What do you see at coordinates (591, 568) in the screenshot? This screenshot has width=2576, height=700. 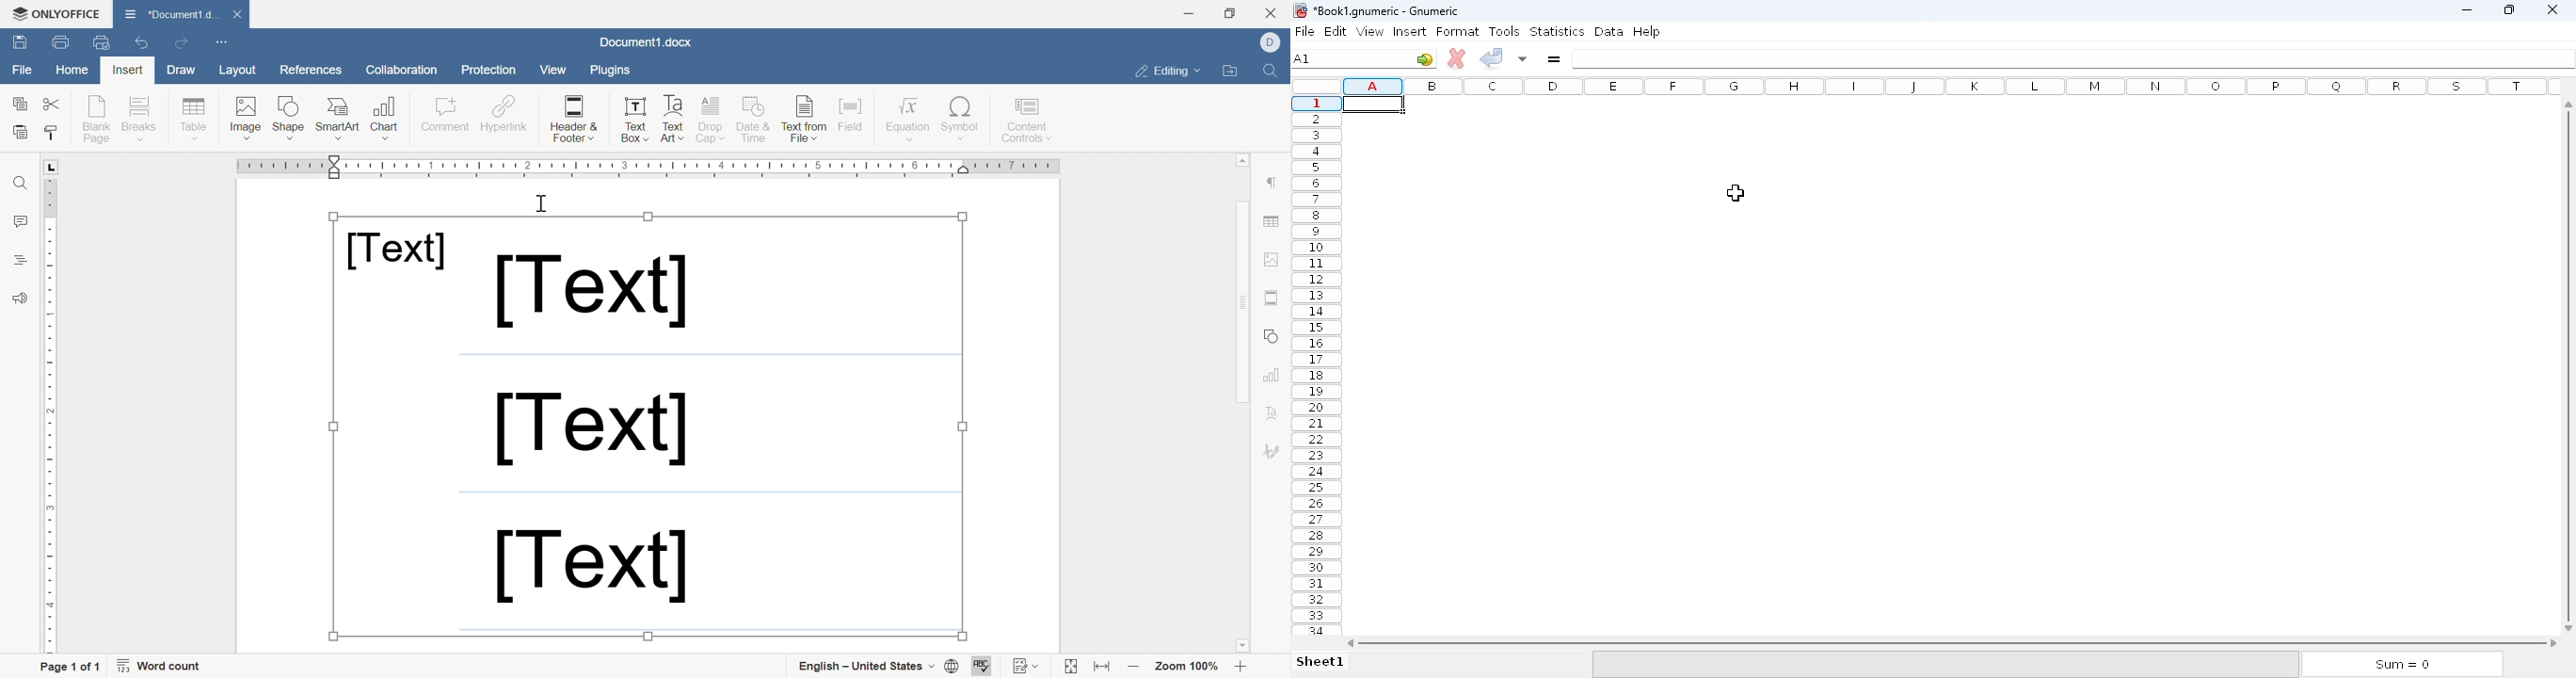 I see `[Text]` at bounding box center [591, 568].